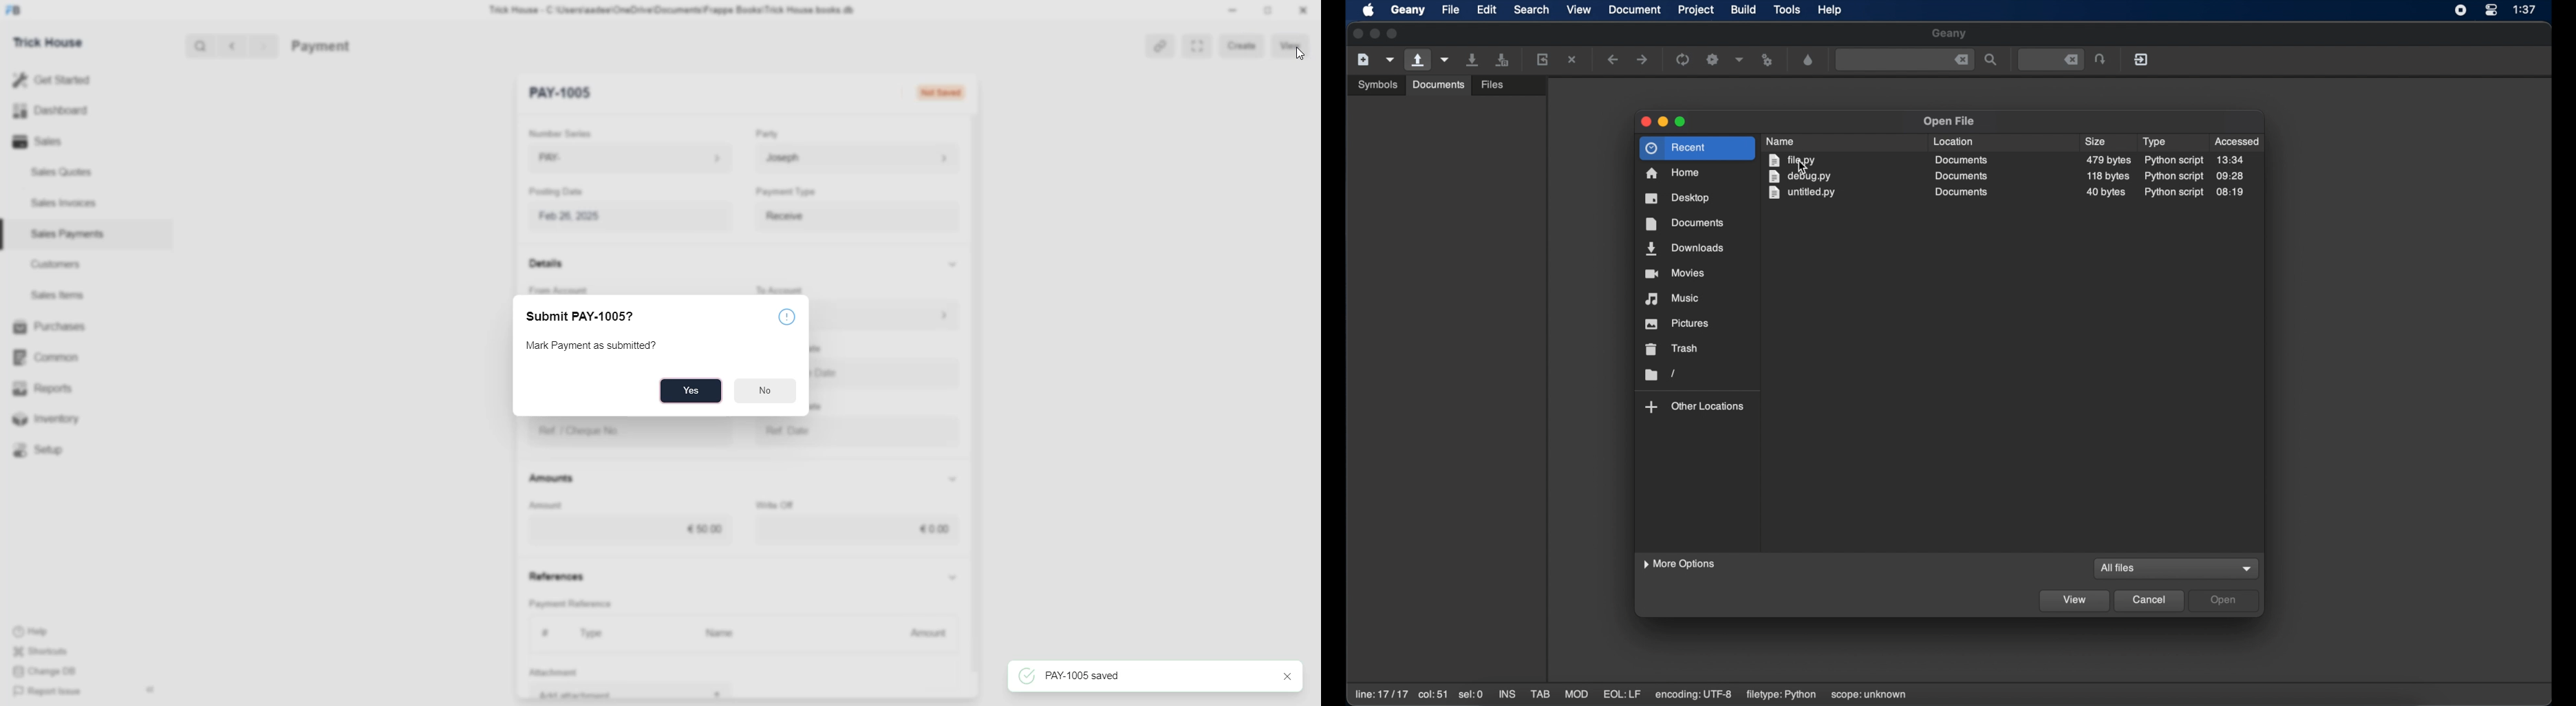 The image size is (2576, 728). I want to click on location, so click(1954, 141).